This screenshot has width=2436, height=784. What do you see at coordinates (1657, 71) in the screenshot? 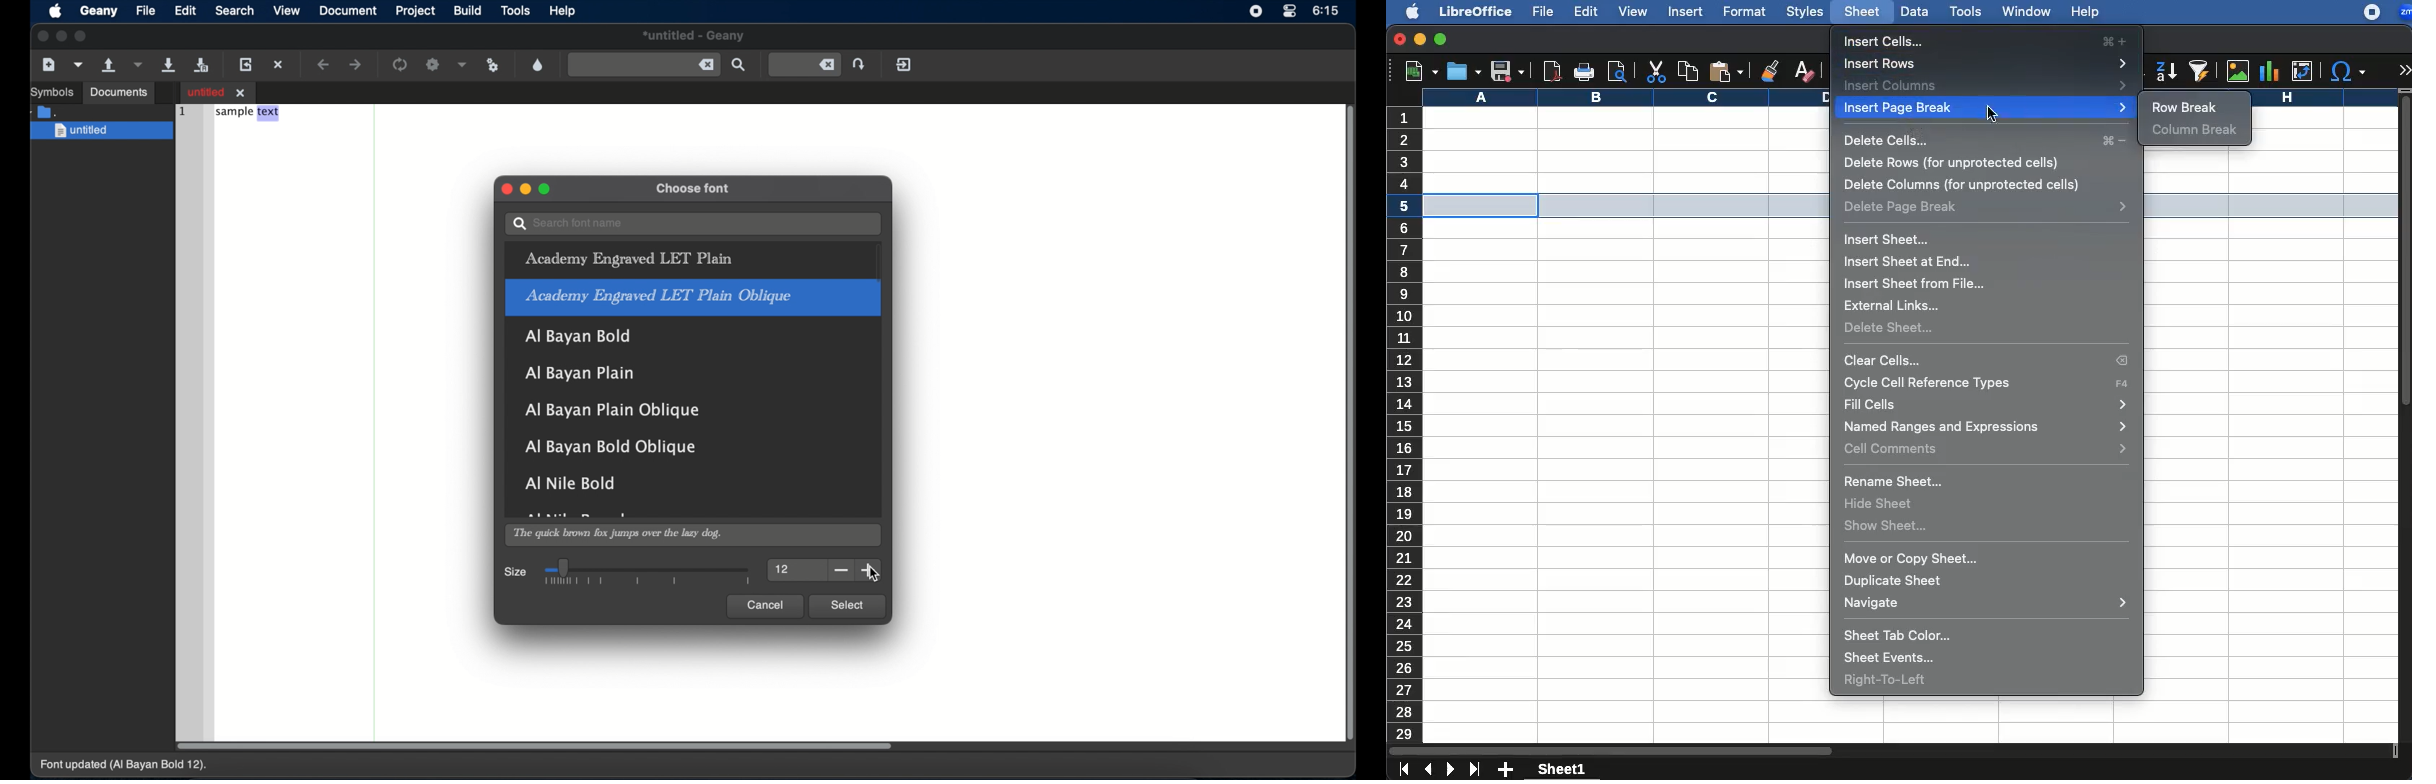
I see `cut` at bounding box center [1657, 71].